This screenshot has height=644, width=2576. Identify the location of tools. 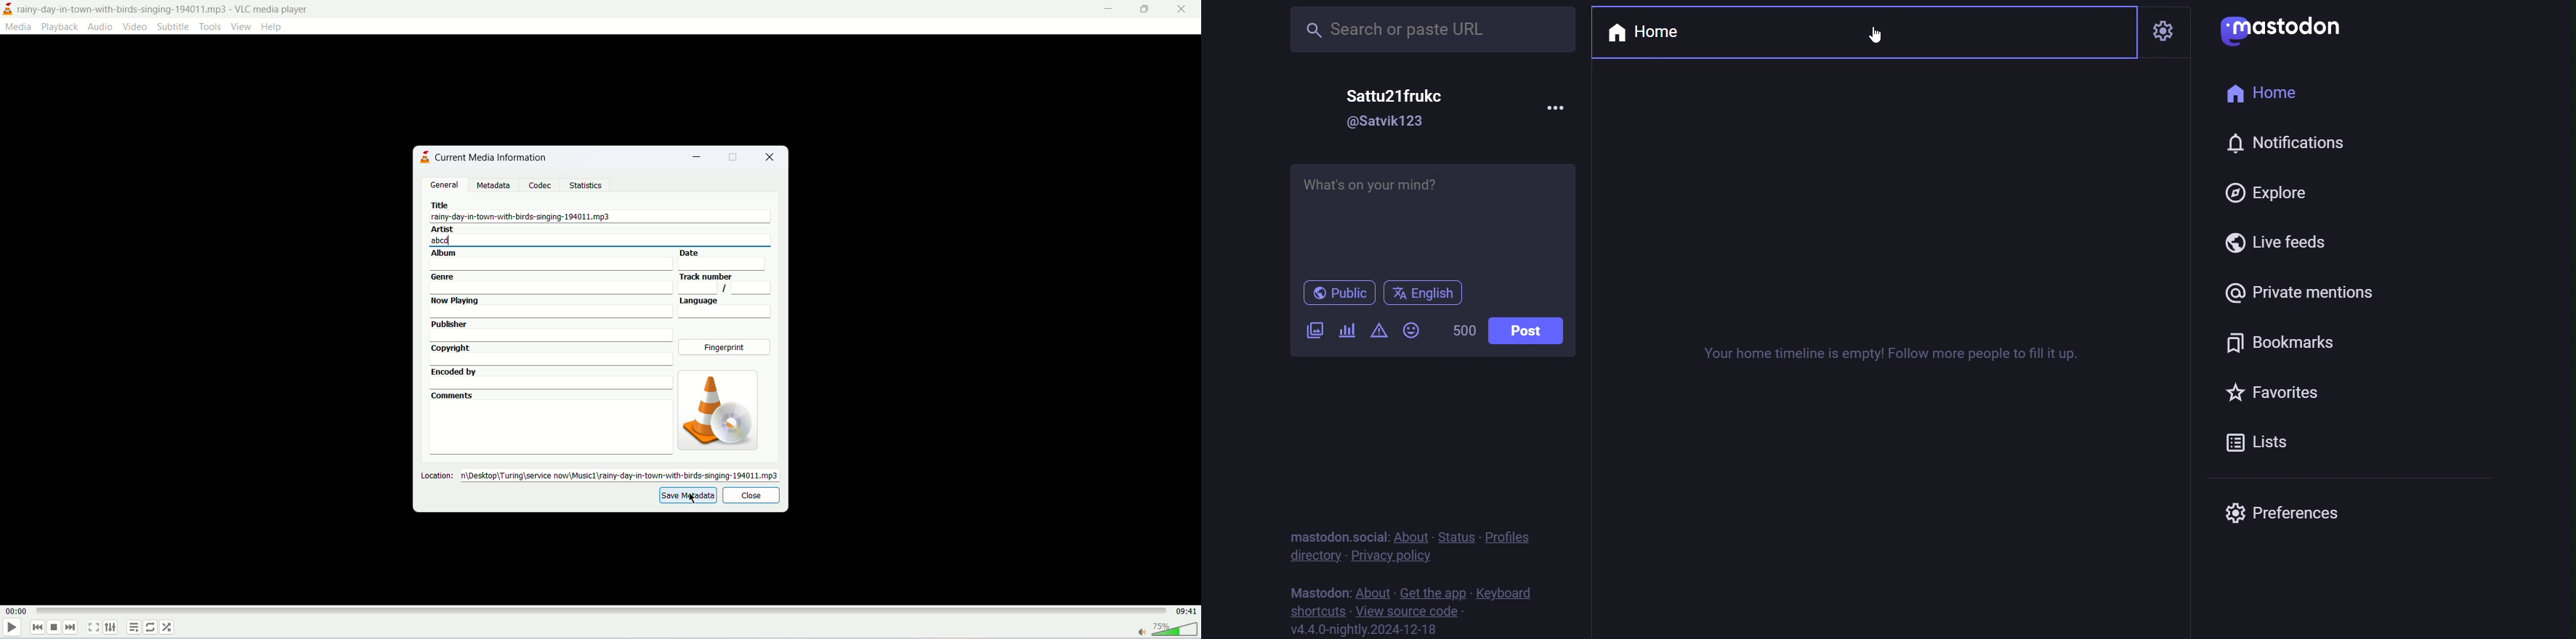
(210, 27).